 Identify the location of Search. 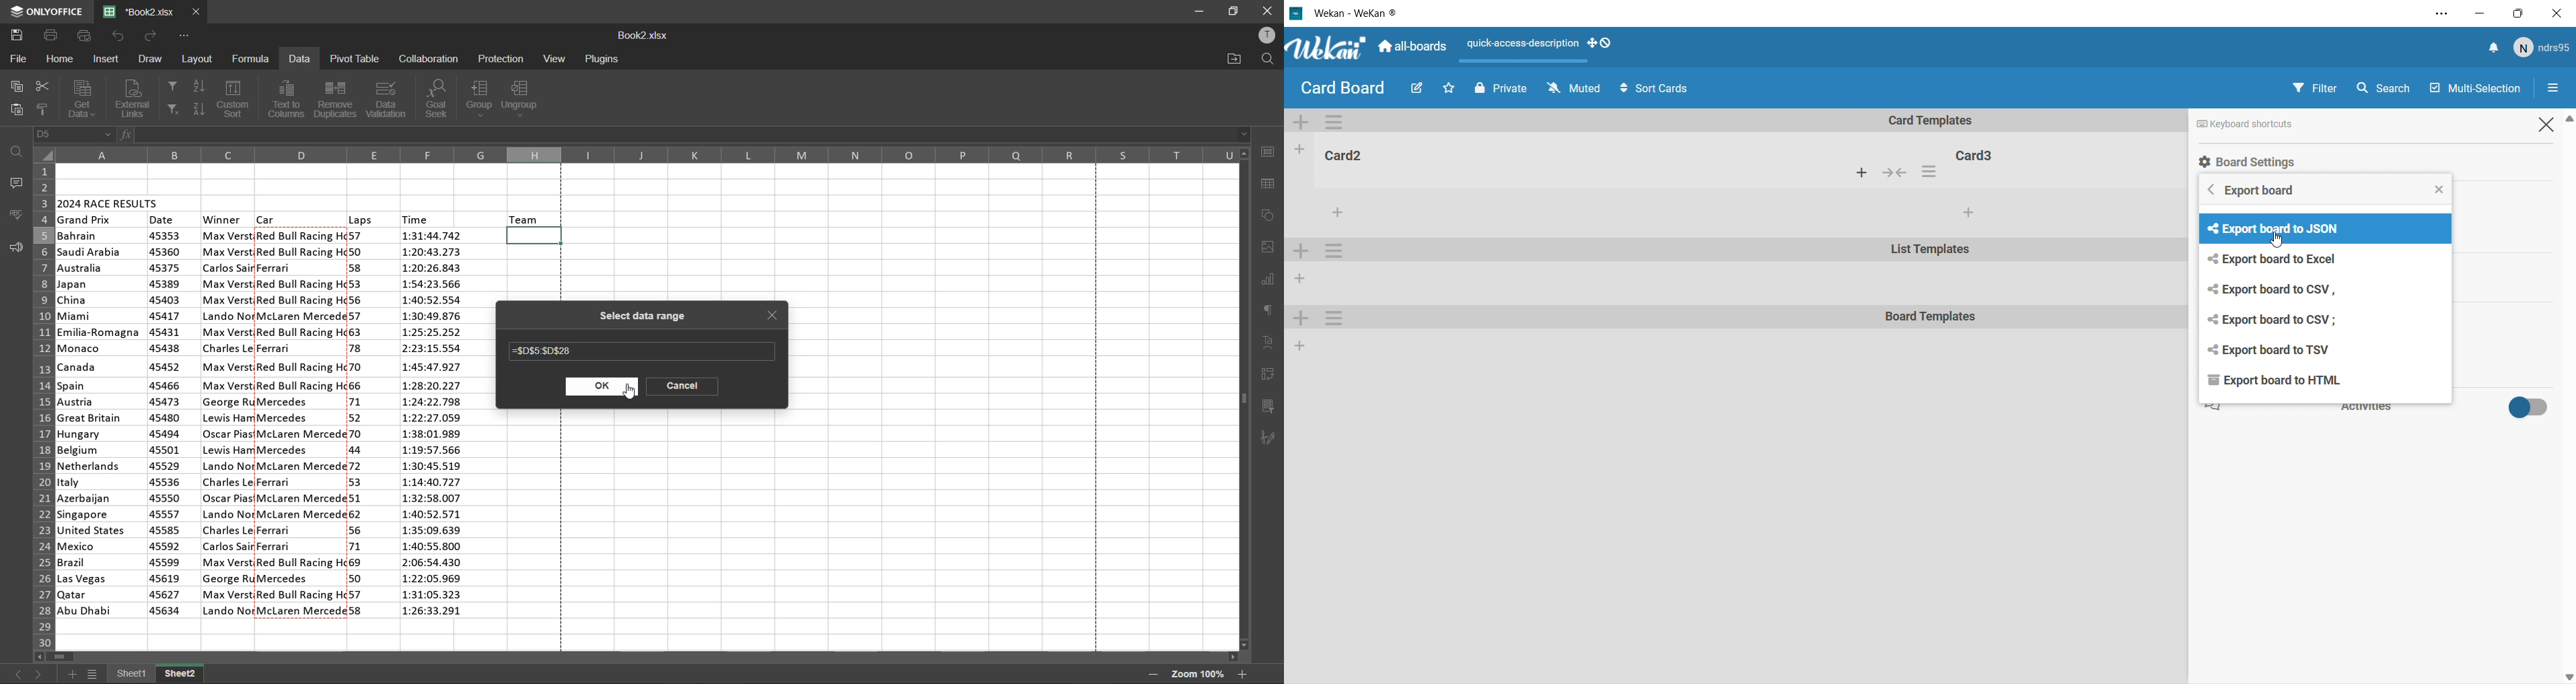
(2388, 86).